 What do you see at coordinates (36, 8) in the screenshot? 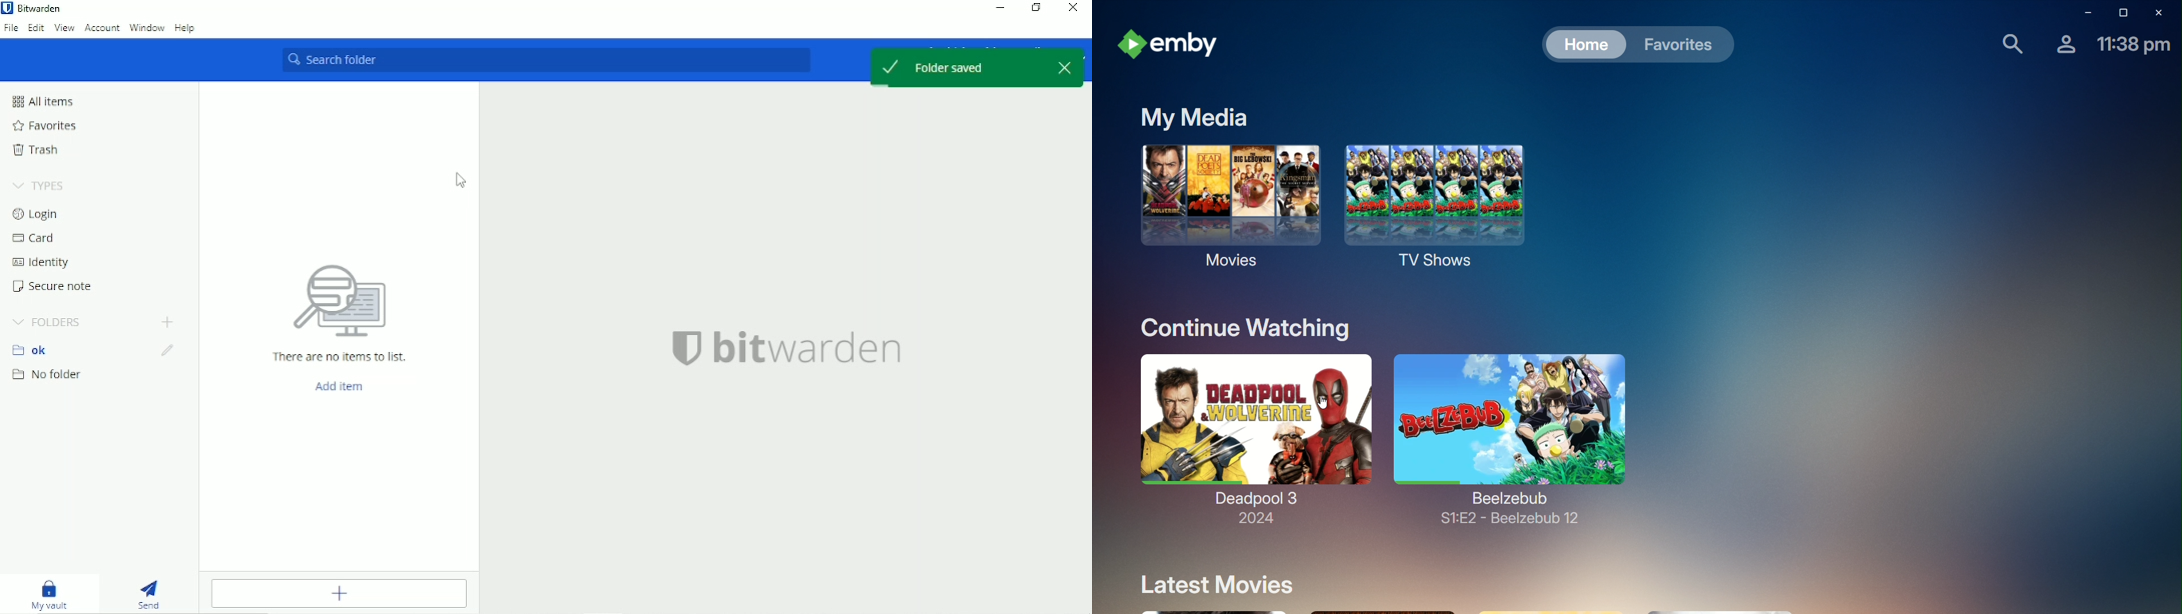
I see `Bitwarden` at bounding box center [36, 8].